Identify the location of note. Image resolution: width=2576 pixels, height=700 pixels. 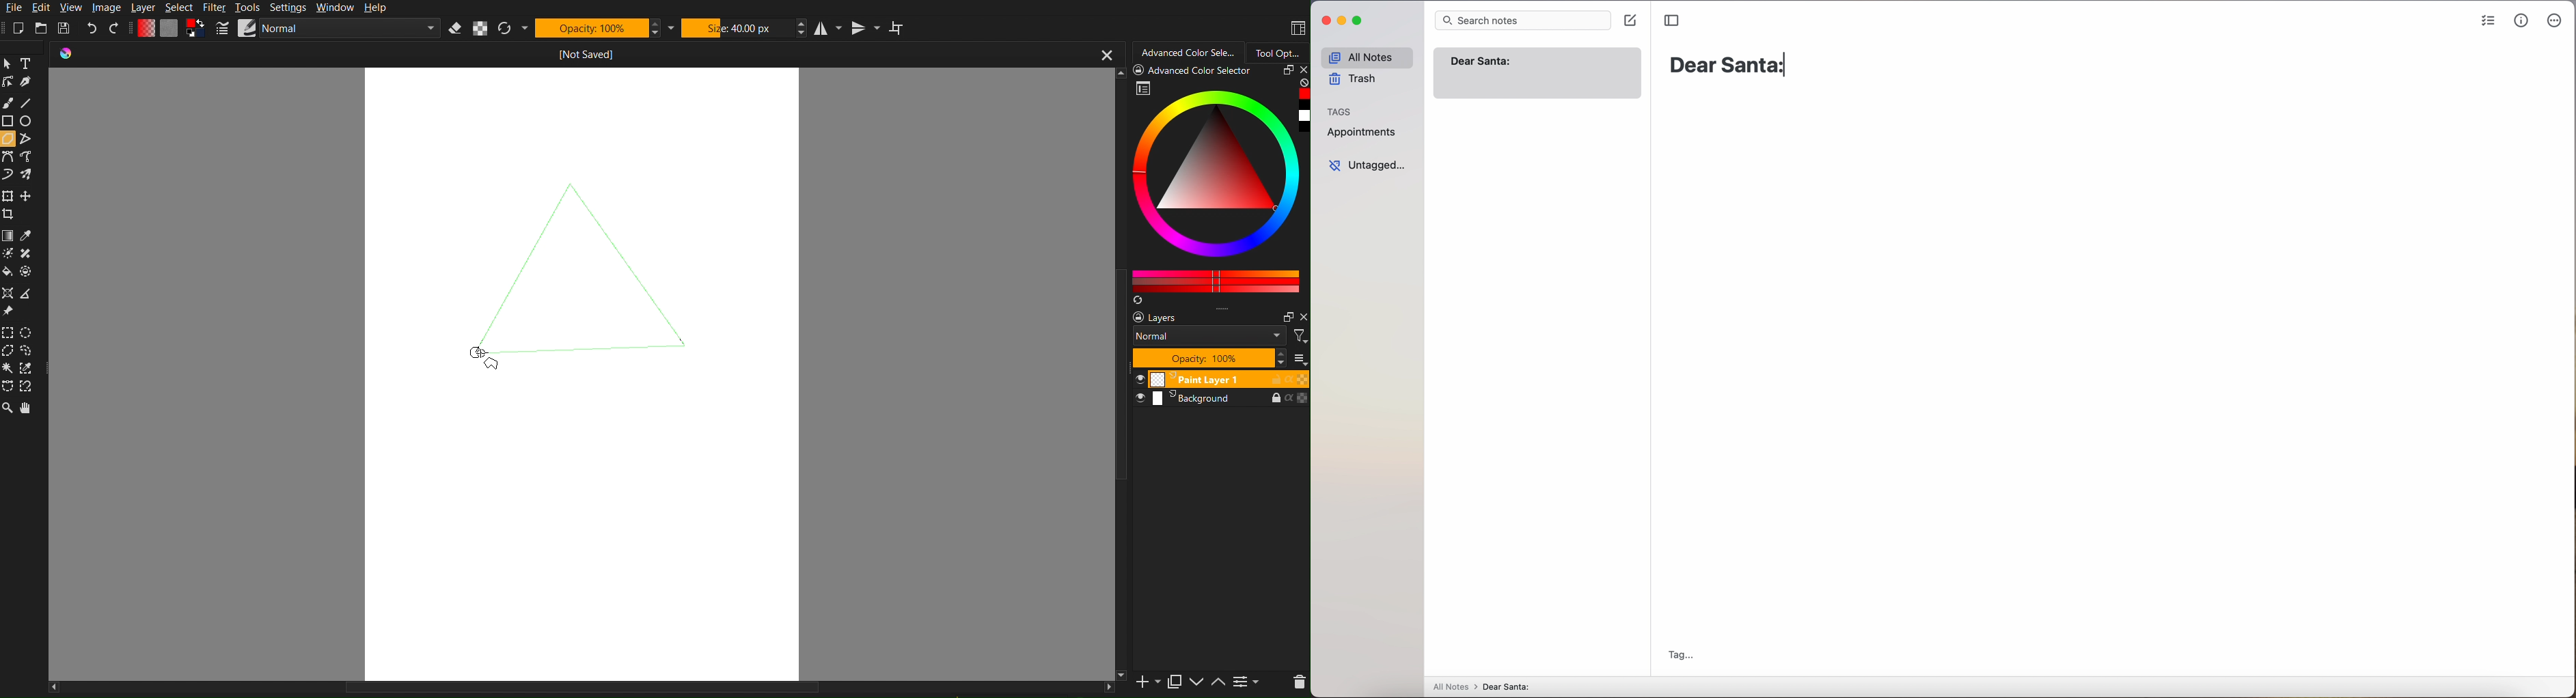
(1537, 74).